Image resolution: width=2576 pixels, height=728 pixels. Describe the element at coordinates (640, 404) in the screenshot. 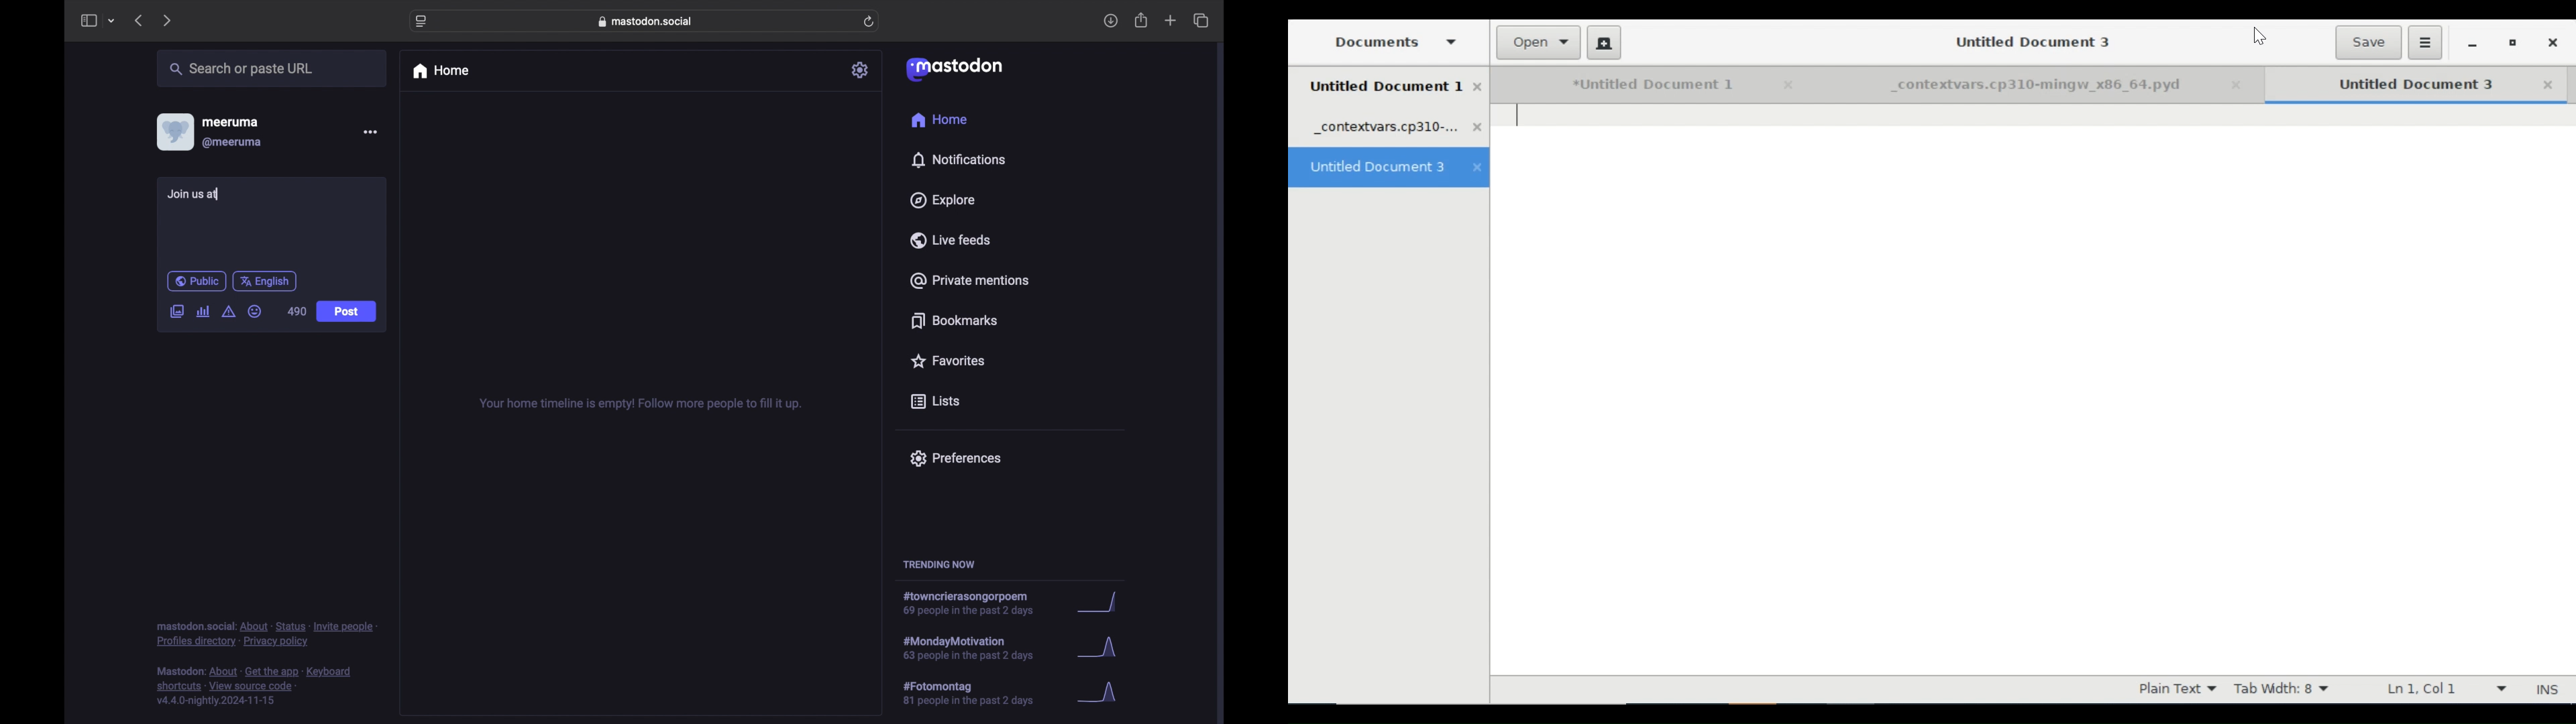

I see `your home timeline is empty! follow more people to fill it up` at that location.